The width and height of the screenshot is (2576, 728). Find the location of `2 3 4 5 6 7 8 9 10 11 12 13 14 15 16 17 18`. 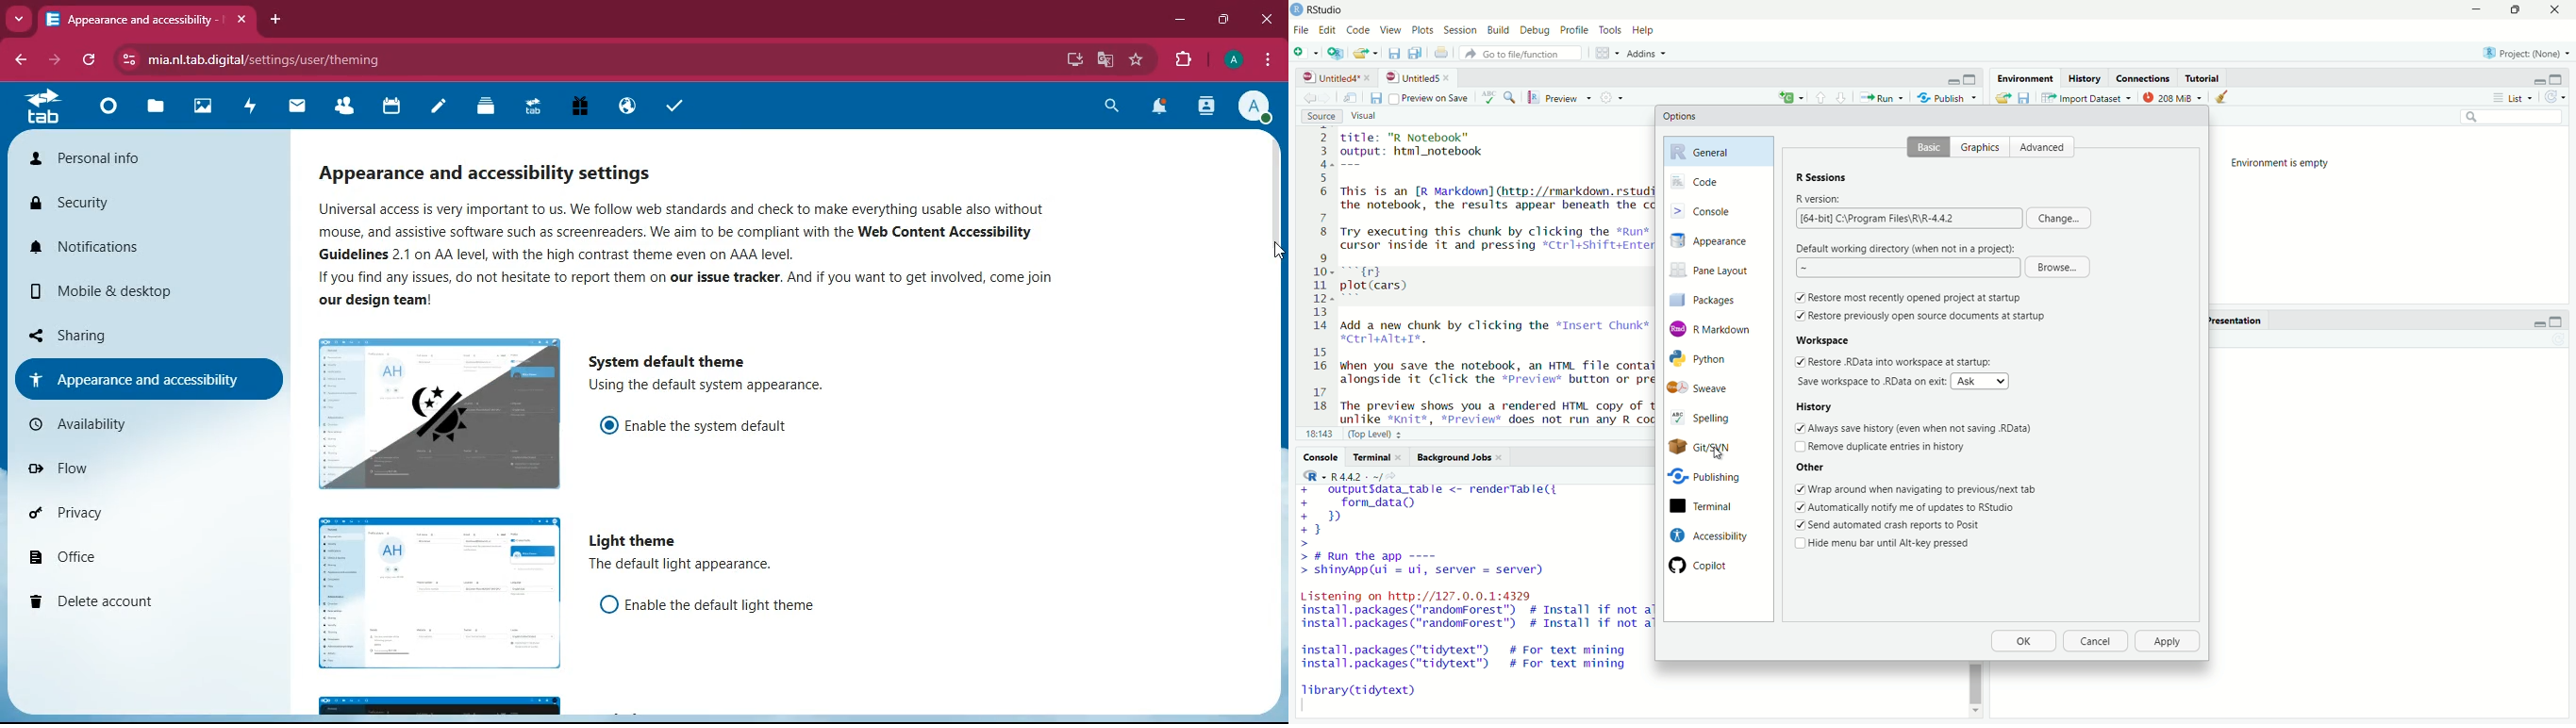

2 3 4 5 6 7 8 9 10 11 12 13 14 15 16 17 18 is located at coordinates (1317, 275).